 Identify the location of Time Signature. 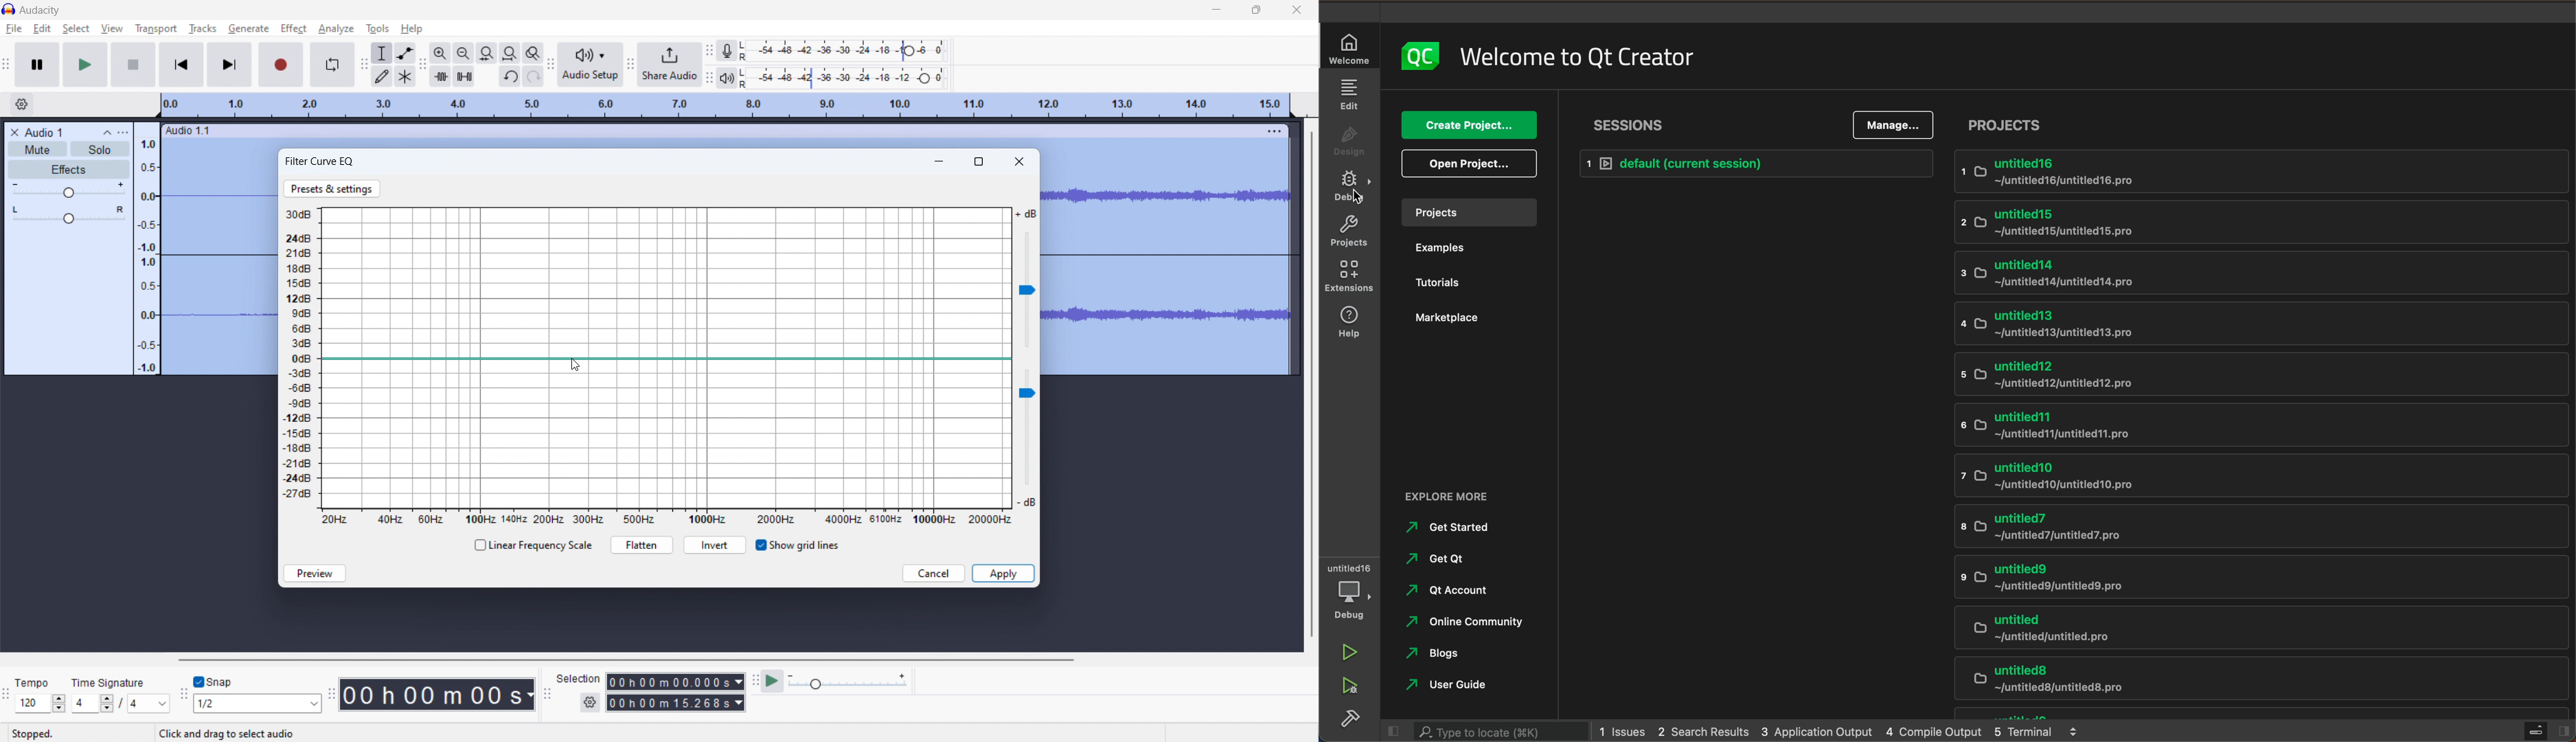
(110, 679).